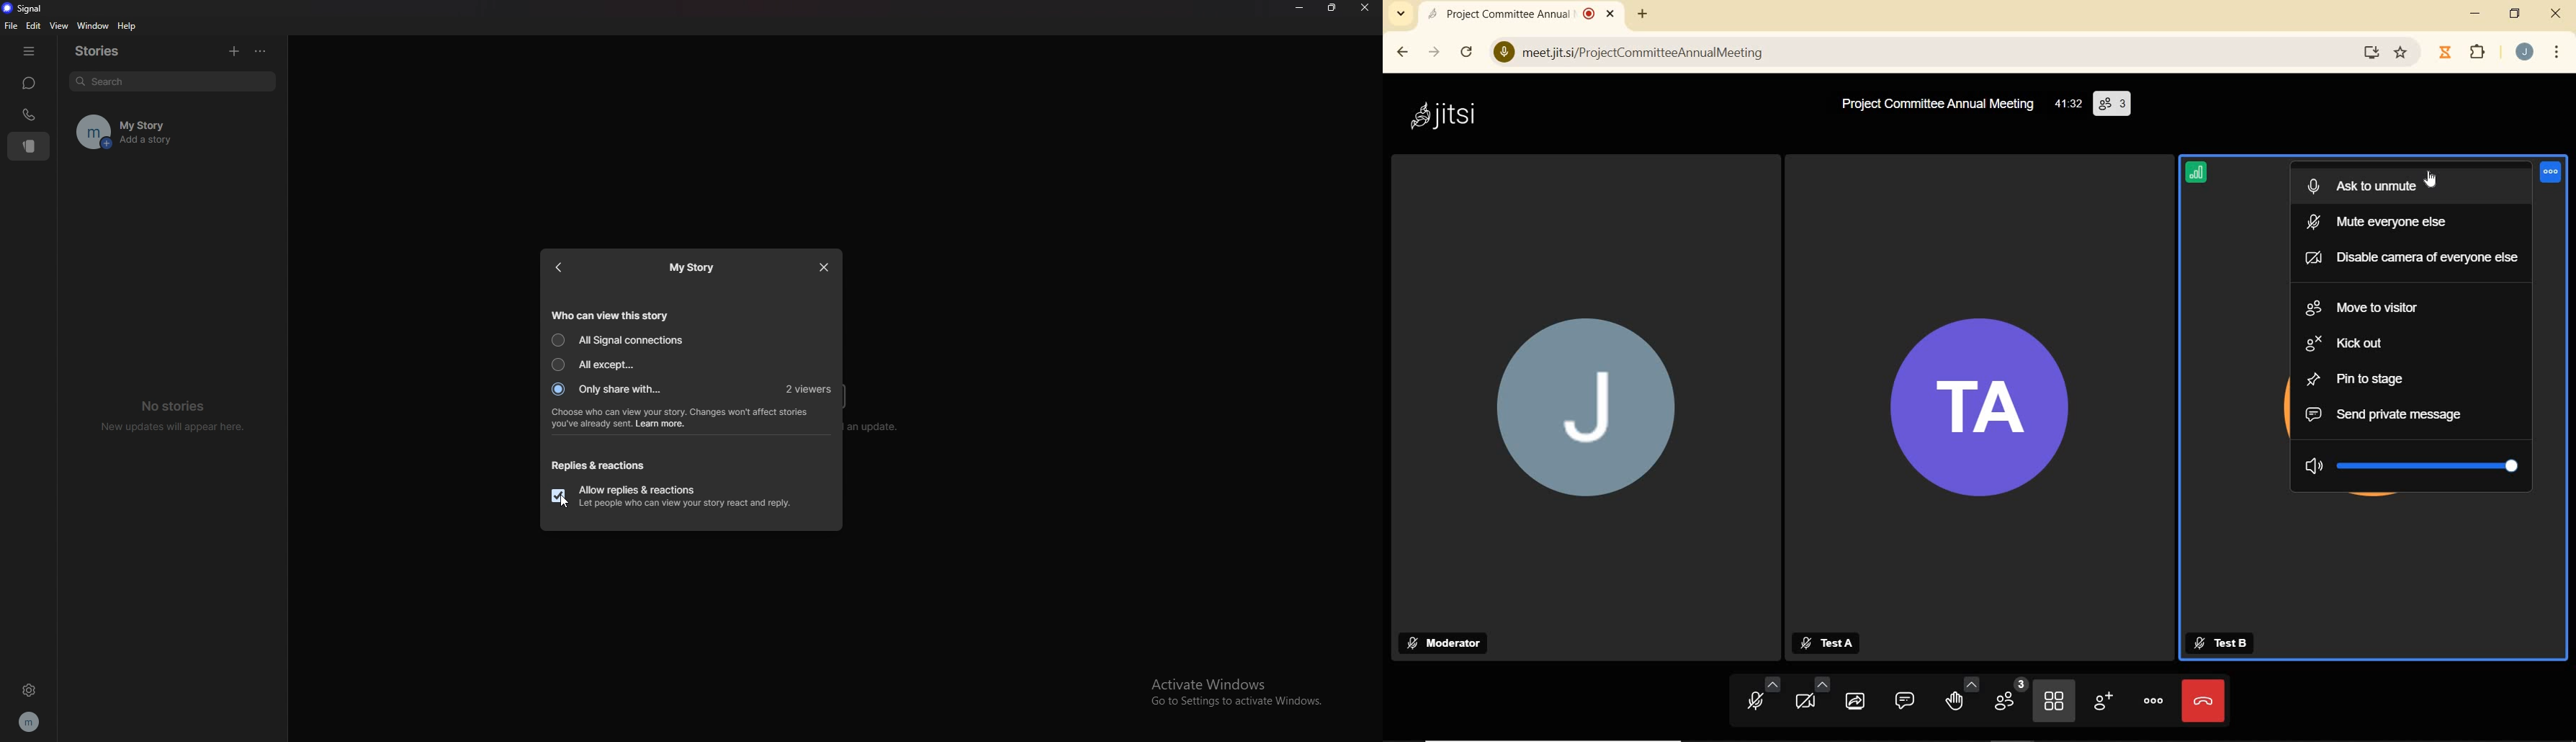 This screenshot has height=756, width=2576. I want to click on who can view this story, so click(610, 314).